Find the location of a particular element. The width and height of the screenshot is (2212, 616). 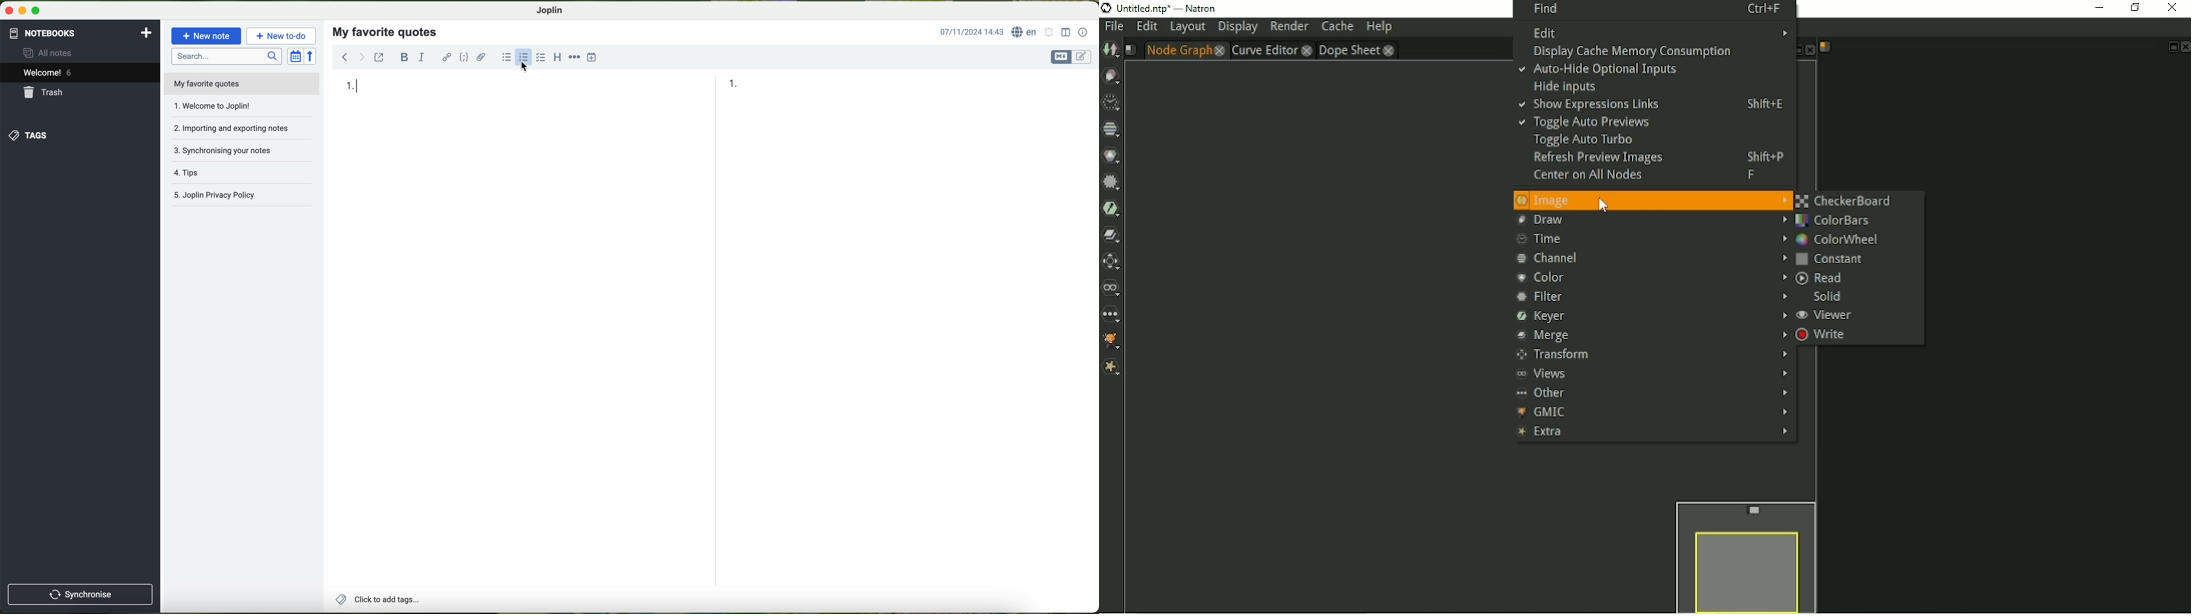

insert time is located at coordinates (594, 57).